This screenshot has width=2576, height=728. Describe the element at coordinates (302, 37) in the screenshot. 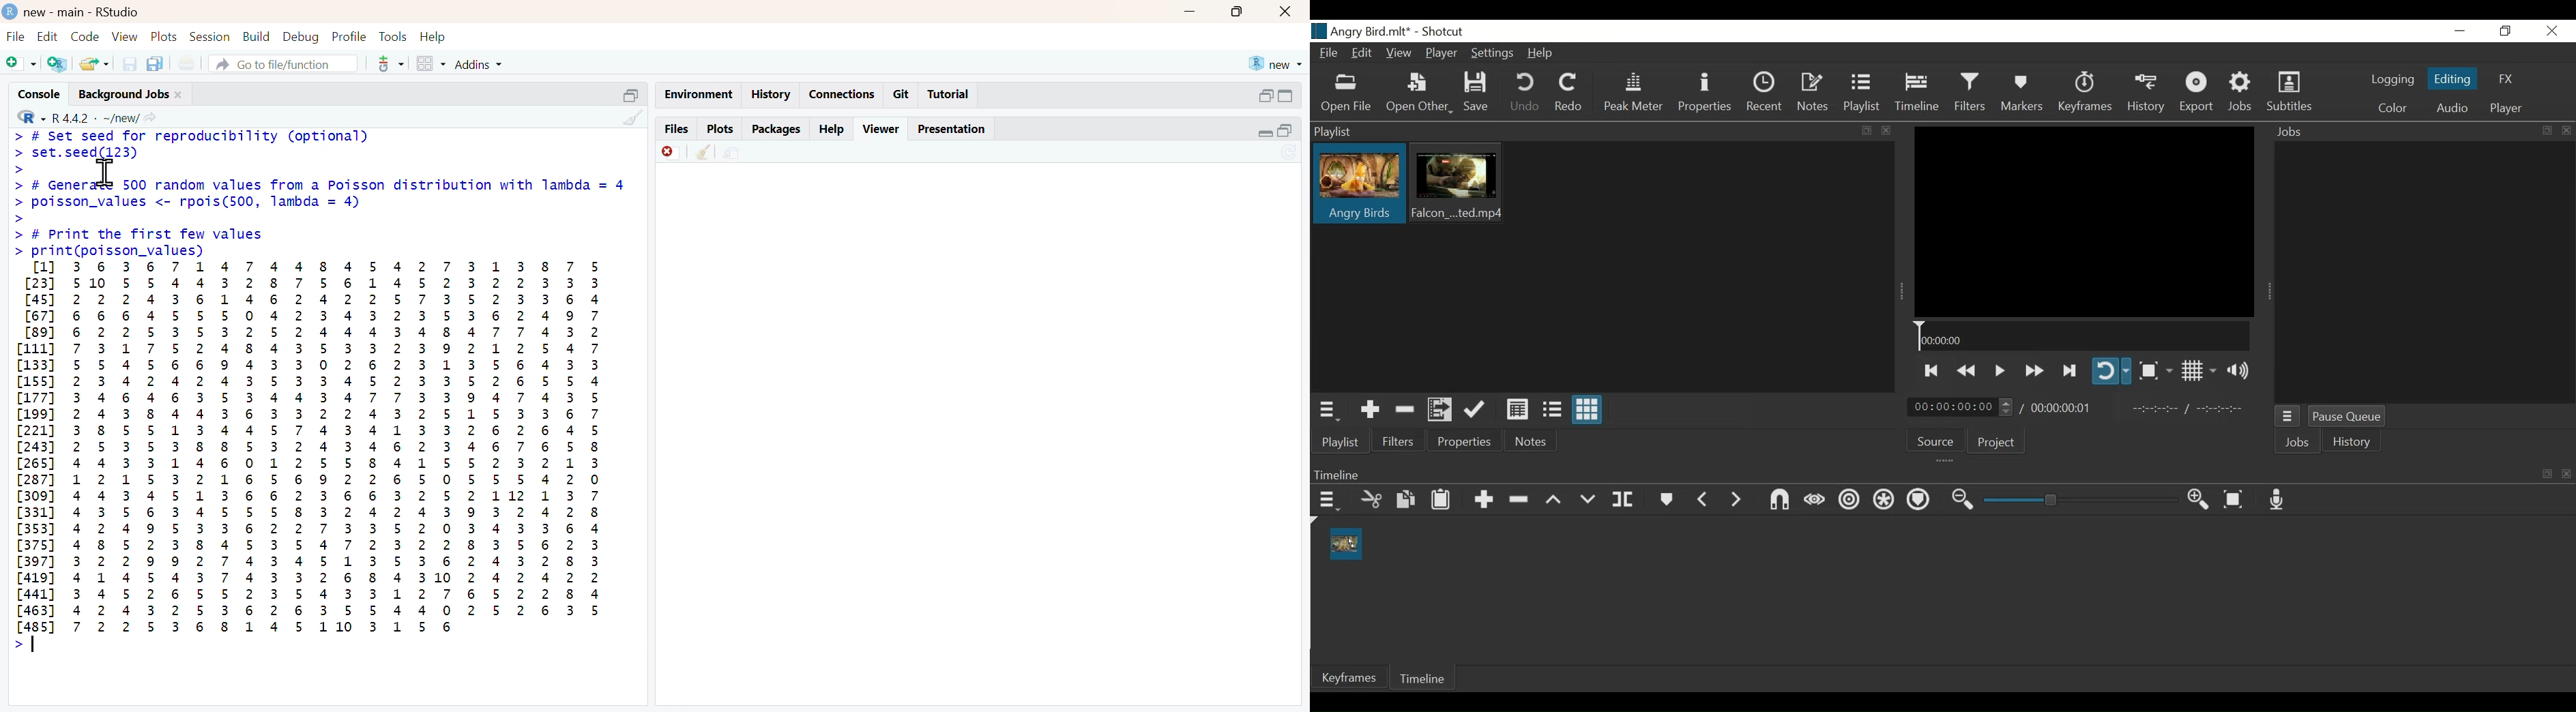

I see `debug` at that location.